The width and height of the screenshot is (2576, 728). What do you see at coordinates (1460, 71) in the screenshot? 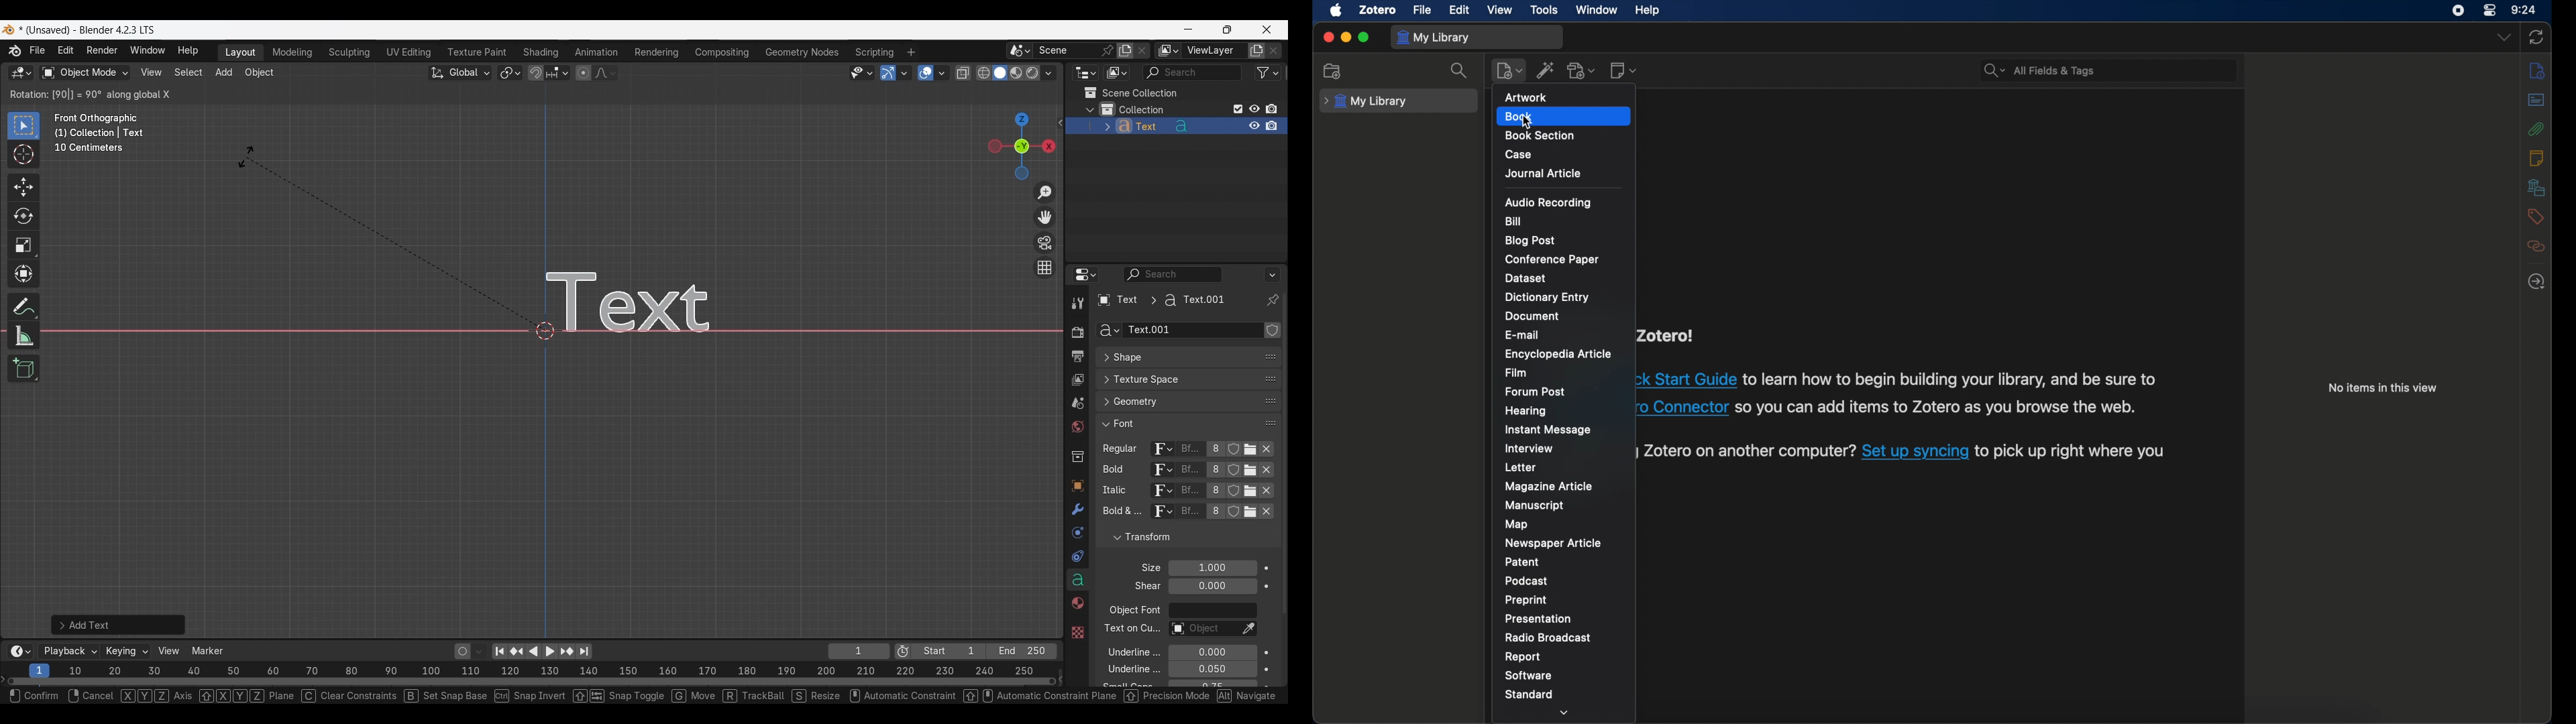
I see `search` at bounding box center [1460, 71].